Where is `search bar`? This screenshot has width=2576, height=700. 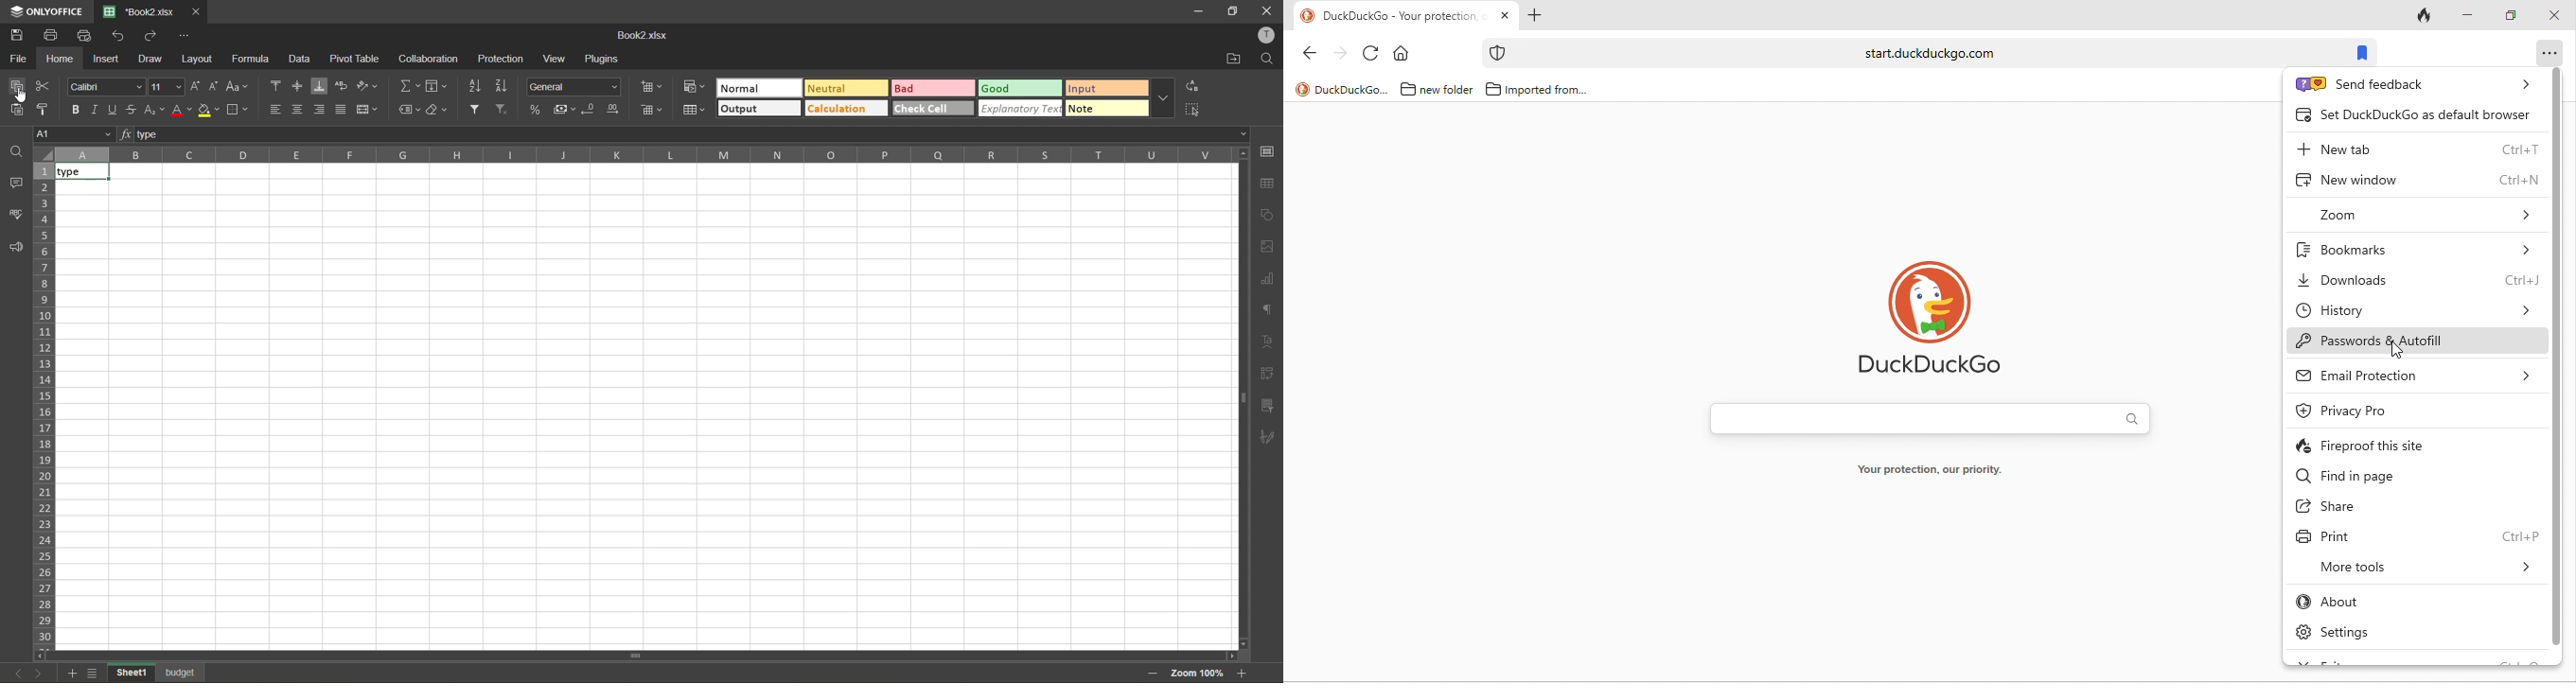 search bar is located at coordinates (1930, 418).